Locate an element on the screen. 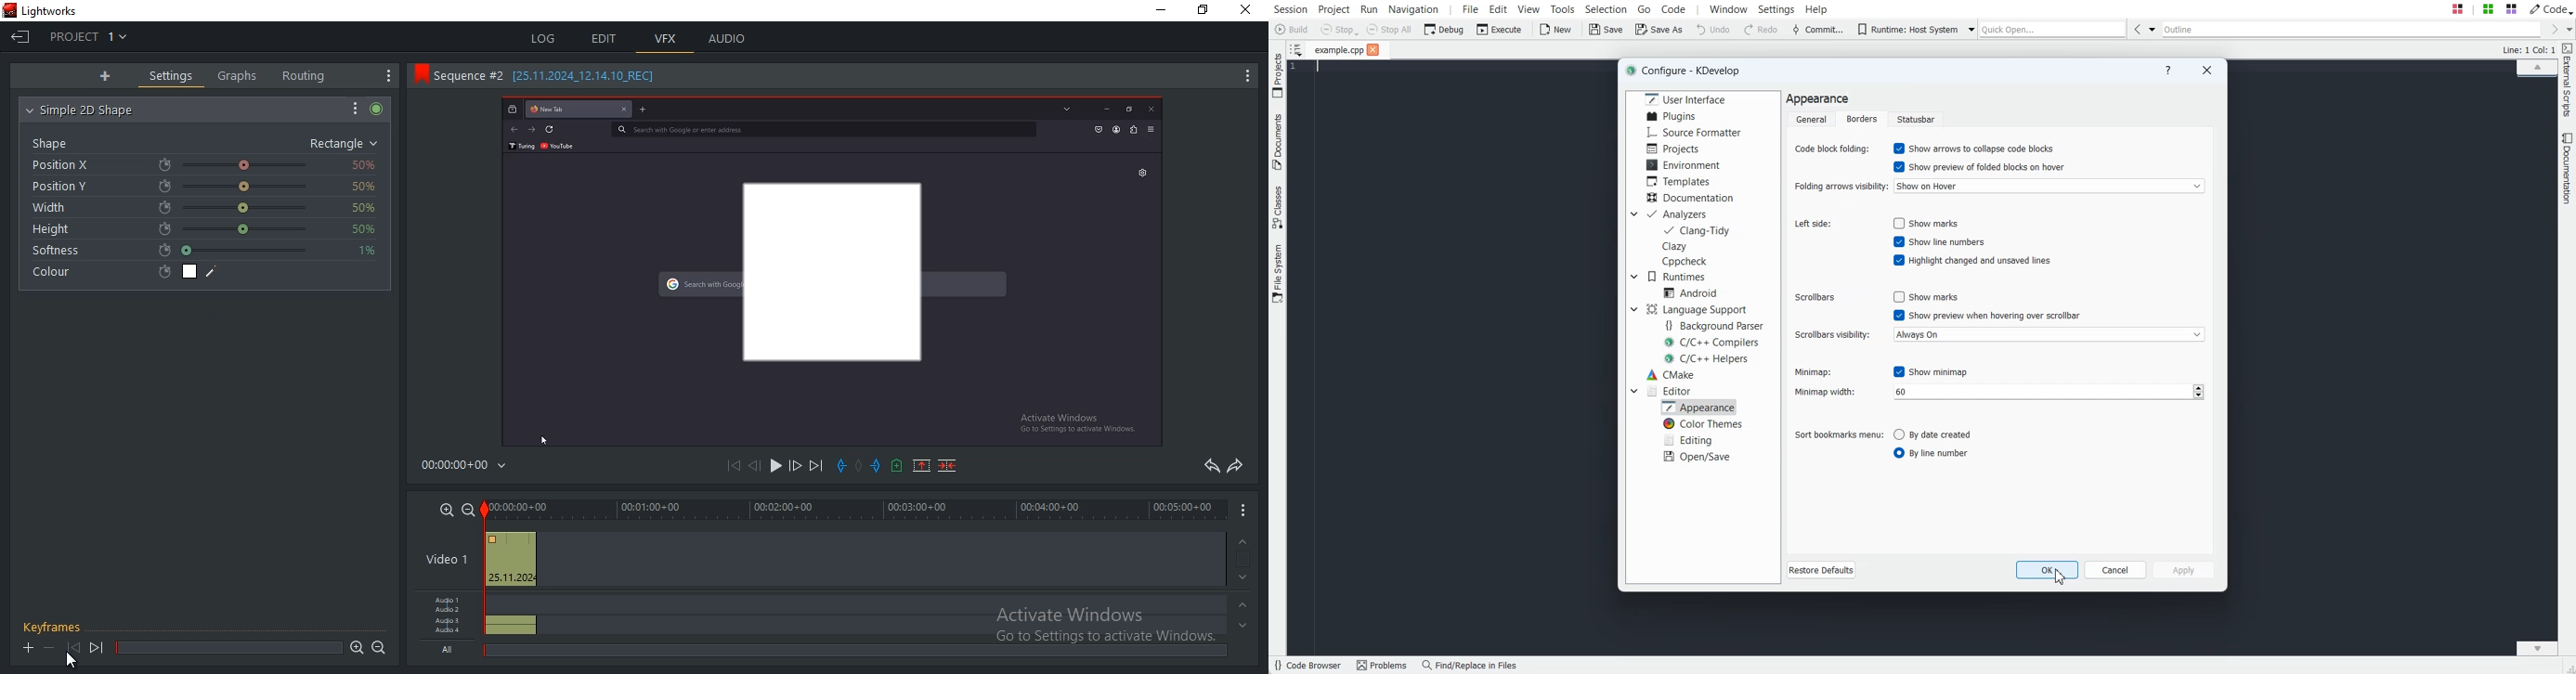 The width and height of the screenshot is (2576, 700). settings is located at coordinates (171, 75).